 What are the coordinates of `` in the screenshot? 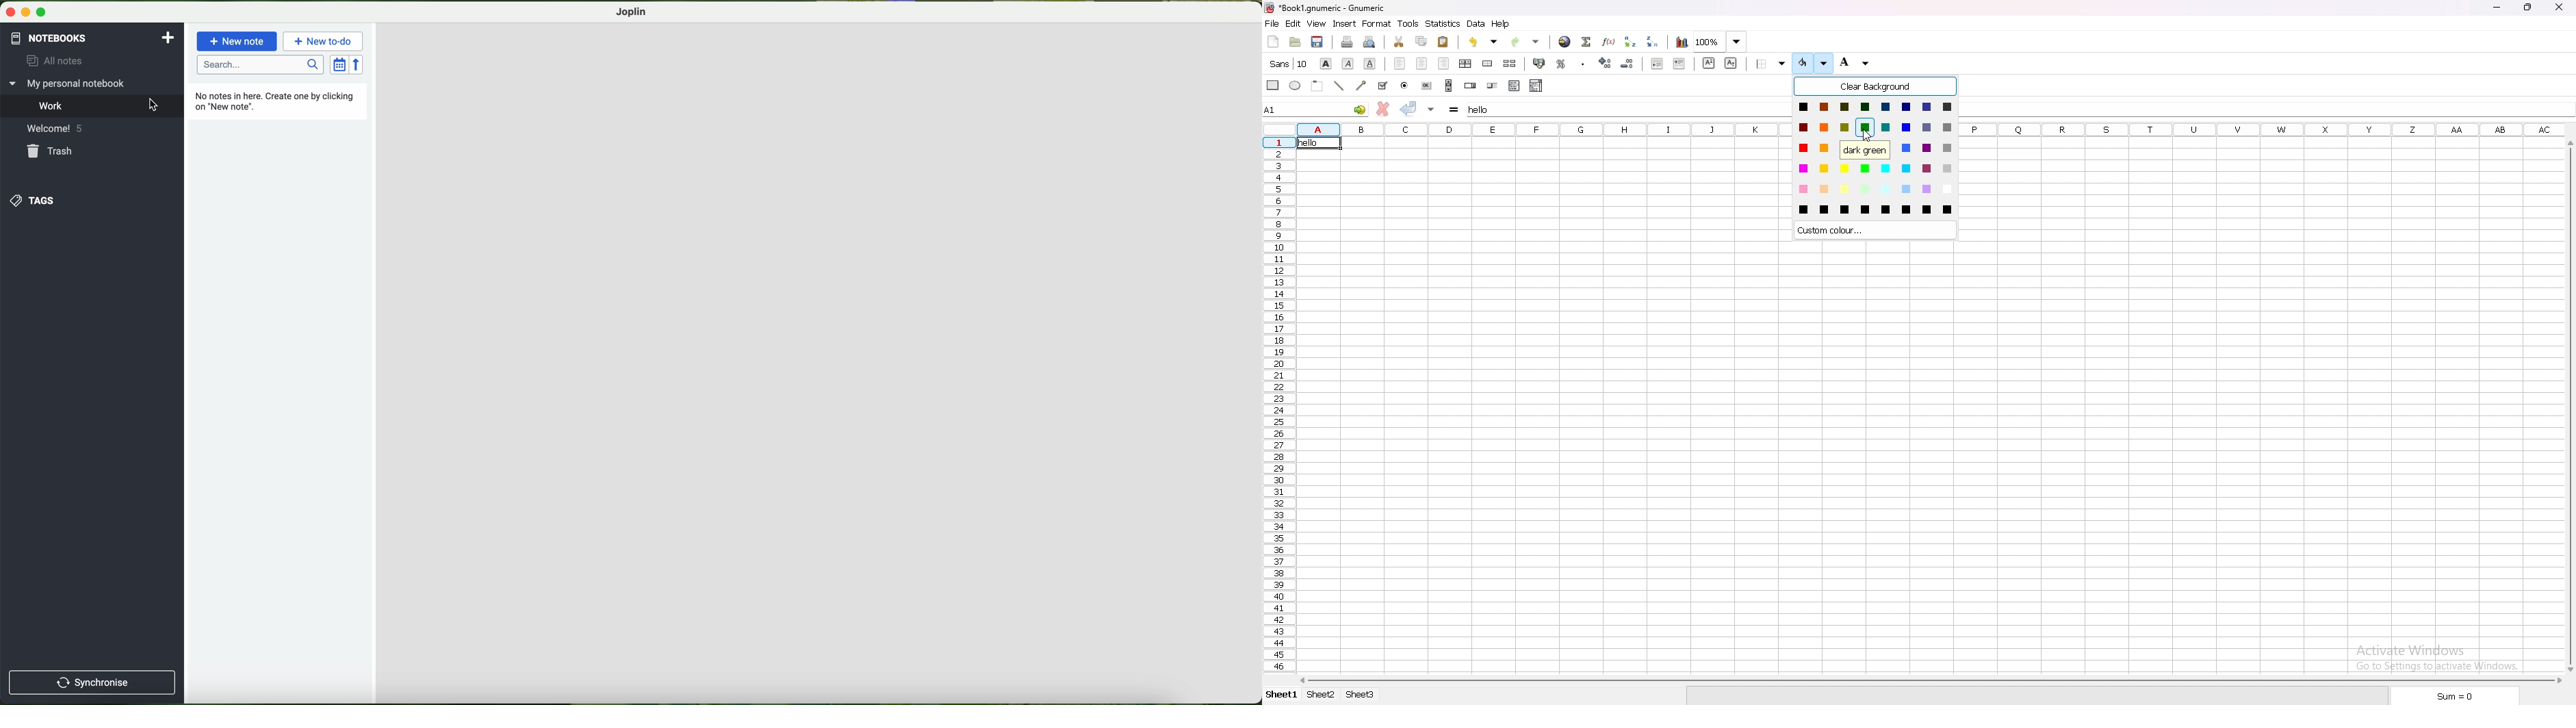 It's located at (360, 65).